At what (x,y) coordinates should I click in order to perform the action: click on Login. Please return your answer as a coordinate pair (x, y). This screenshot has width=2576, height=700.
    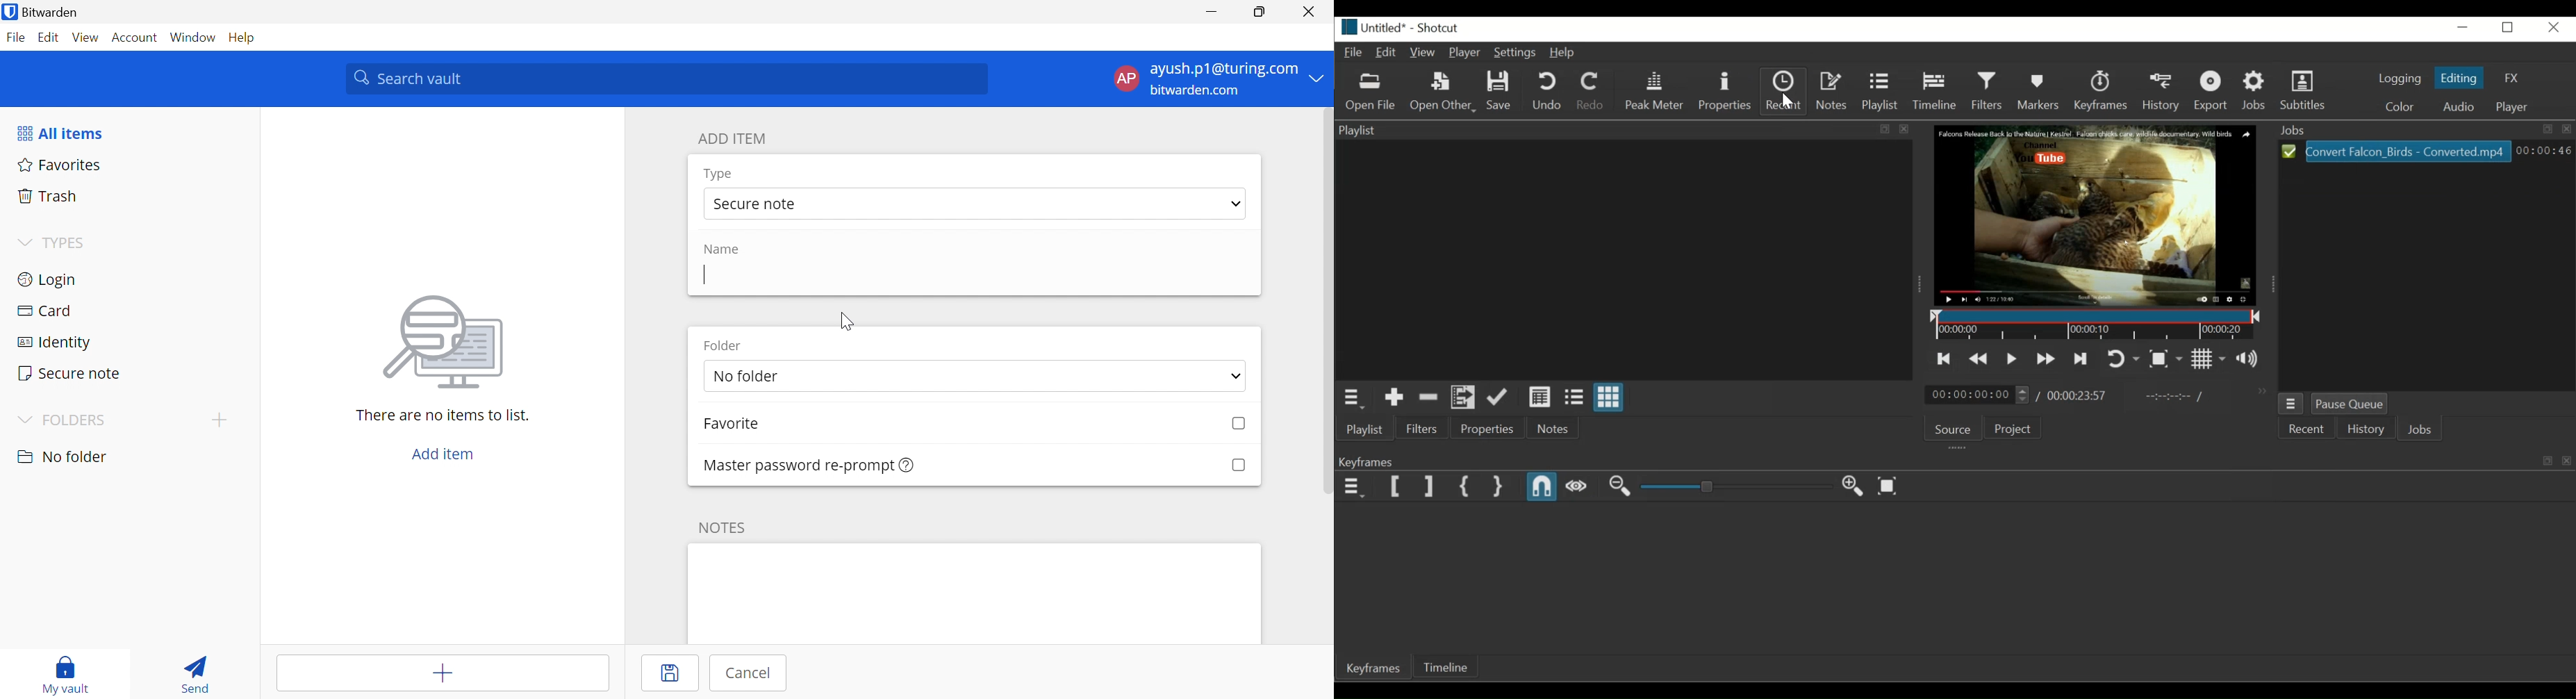
    Looking at the image, I should click on (126, 279).